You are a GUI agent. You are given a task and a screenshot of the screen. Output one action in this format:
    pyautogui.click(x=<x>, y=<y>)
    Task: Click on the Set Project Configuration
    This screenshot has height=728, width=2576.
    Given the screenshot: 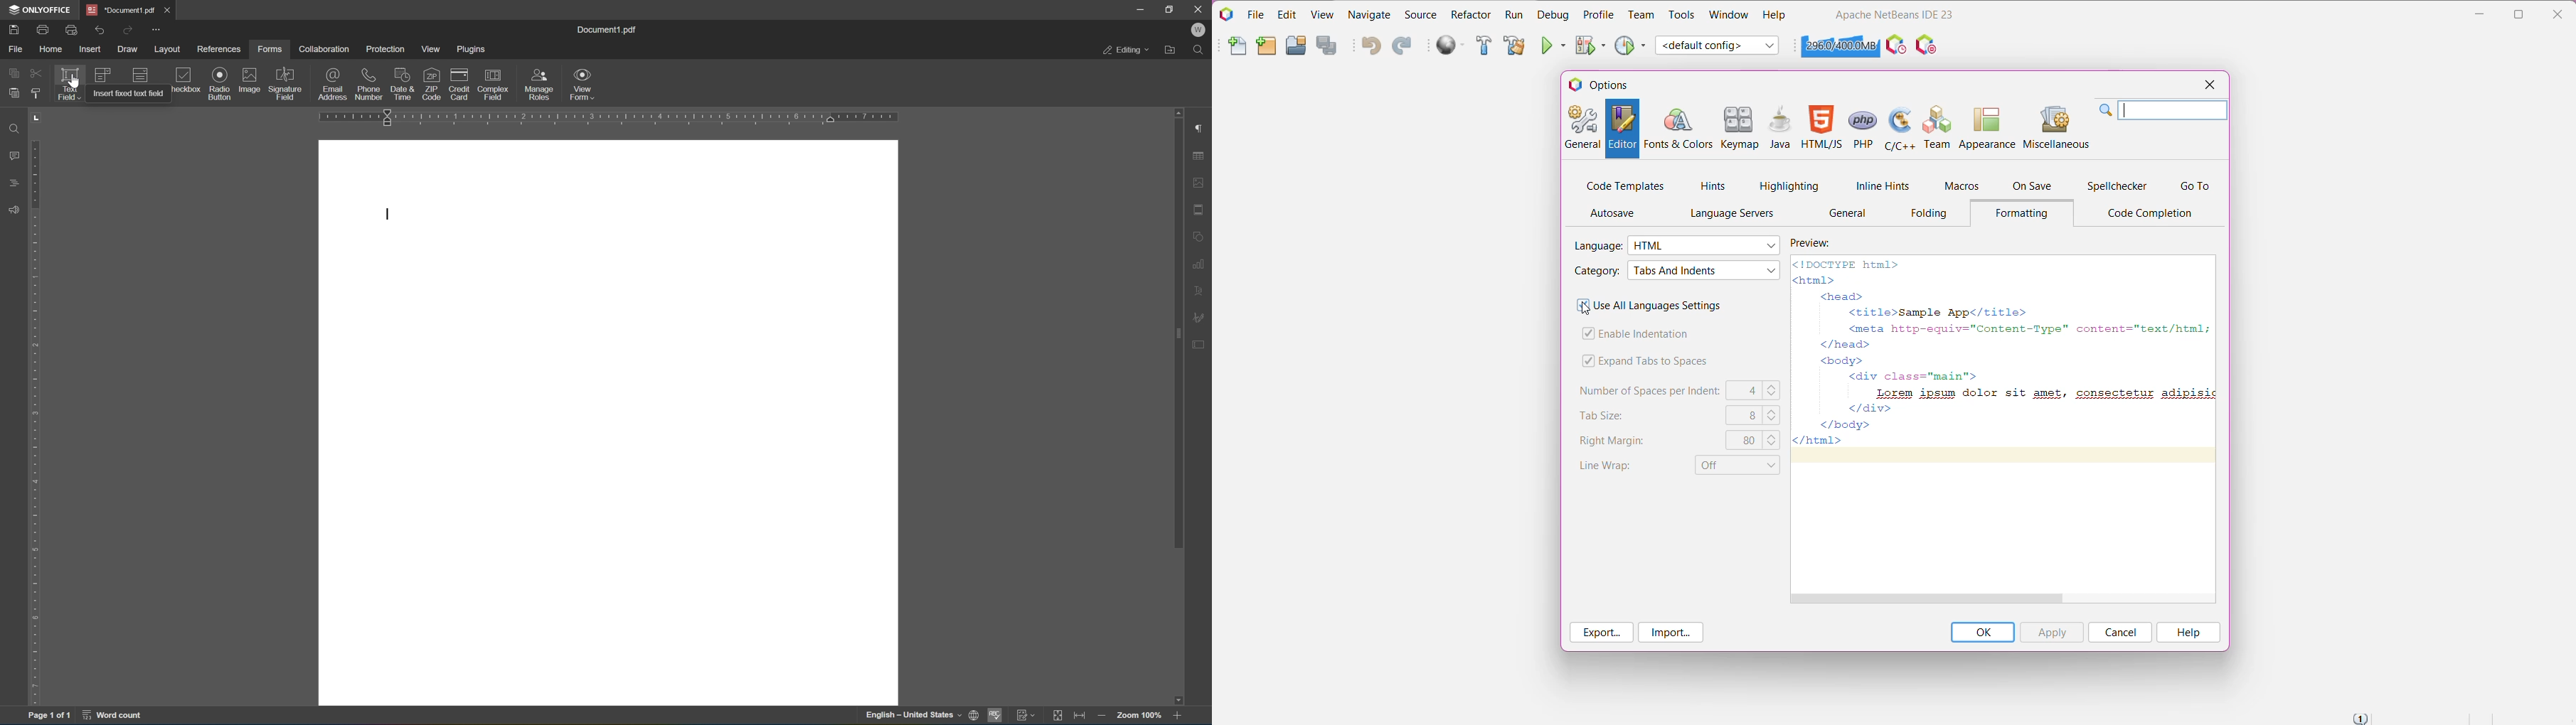 What is the action you would take?
    pyautogui.click(x=1718, y=45)
    